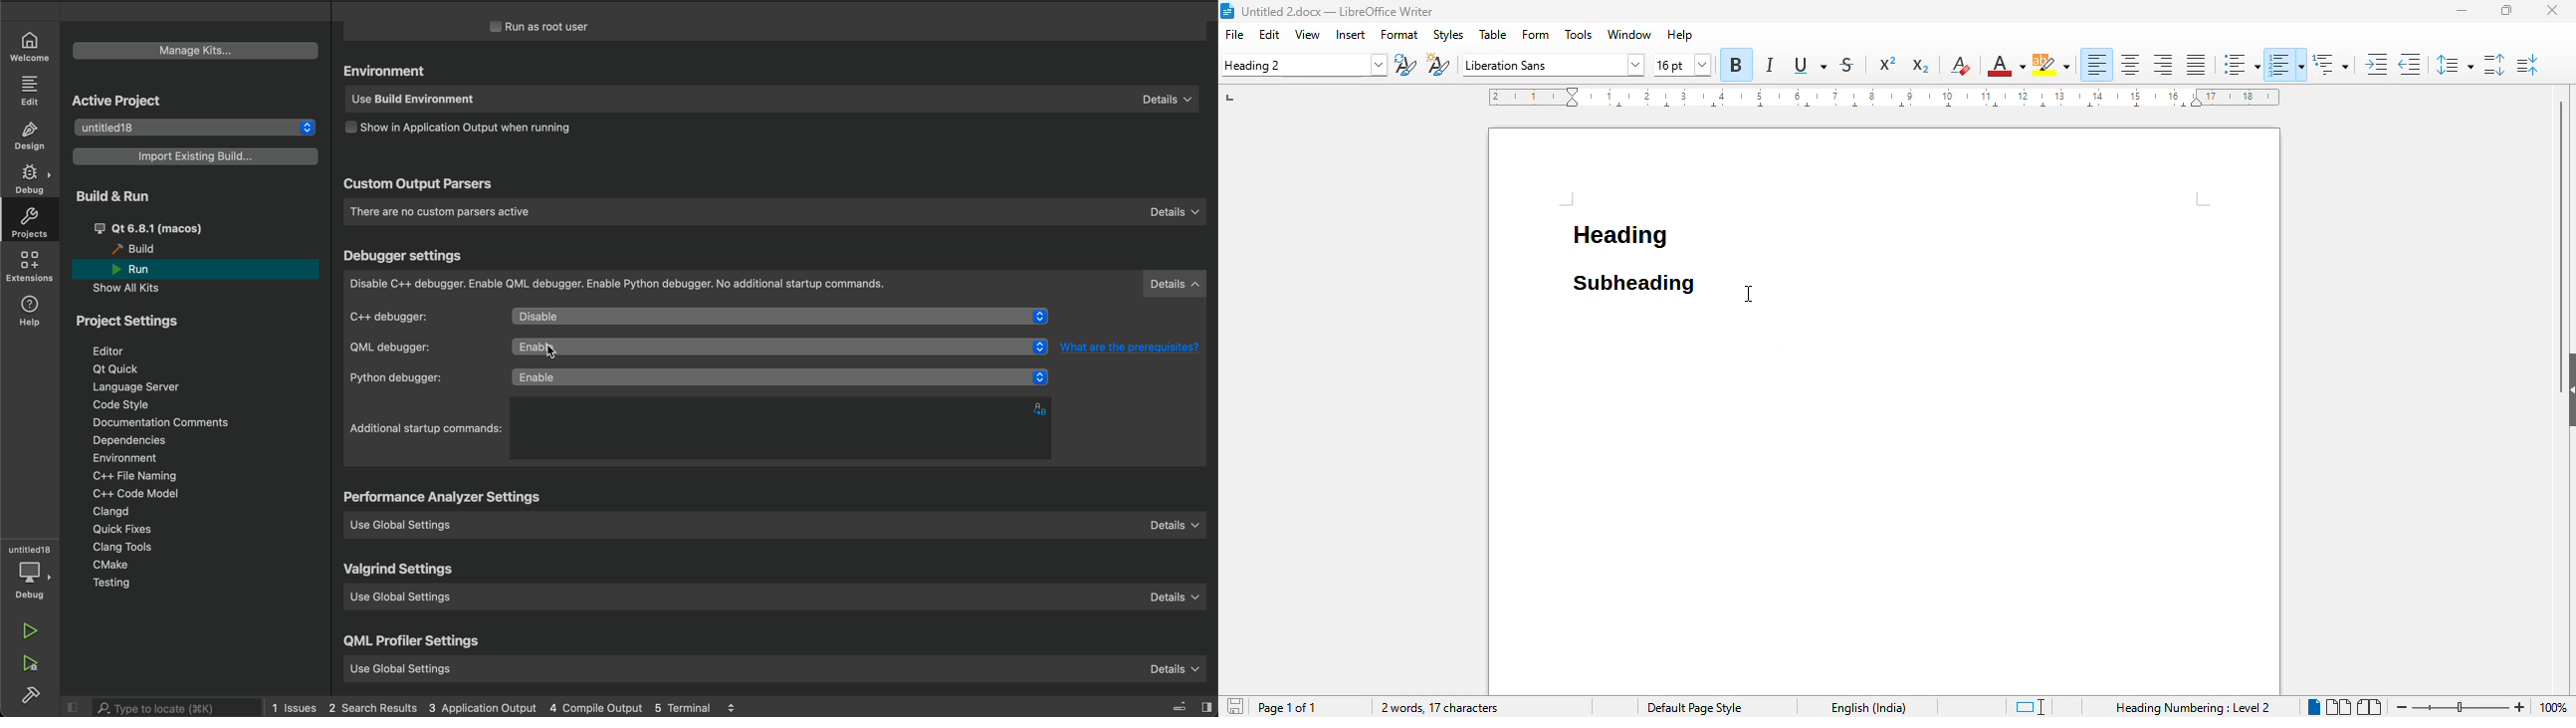  What do you see at coordinates (2455, 64) in the screenshot?
I see `set line spacing` at bounding box center [2455, 64].